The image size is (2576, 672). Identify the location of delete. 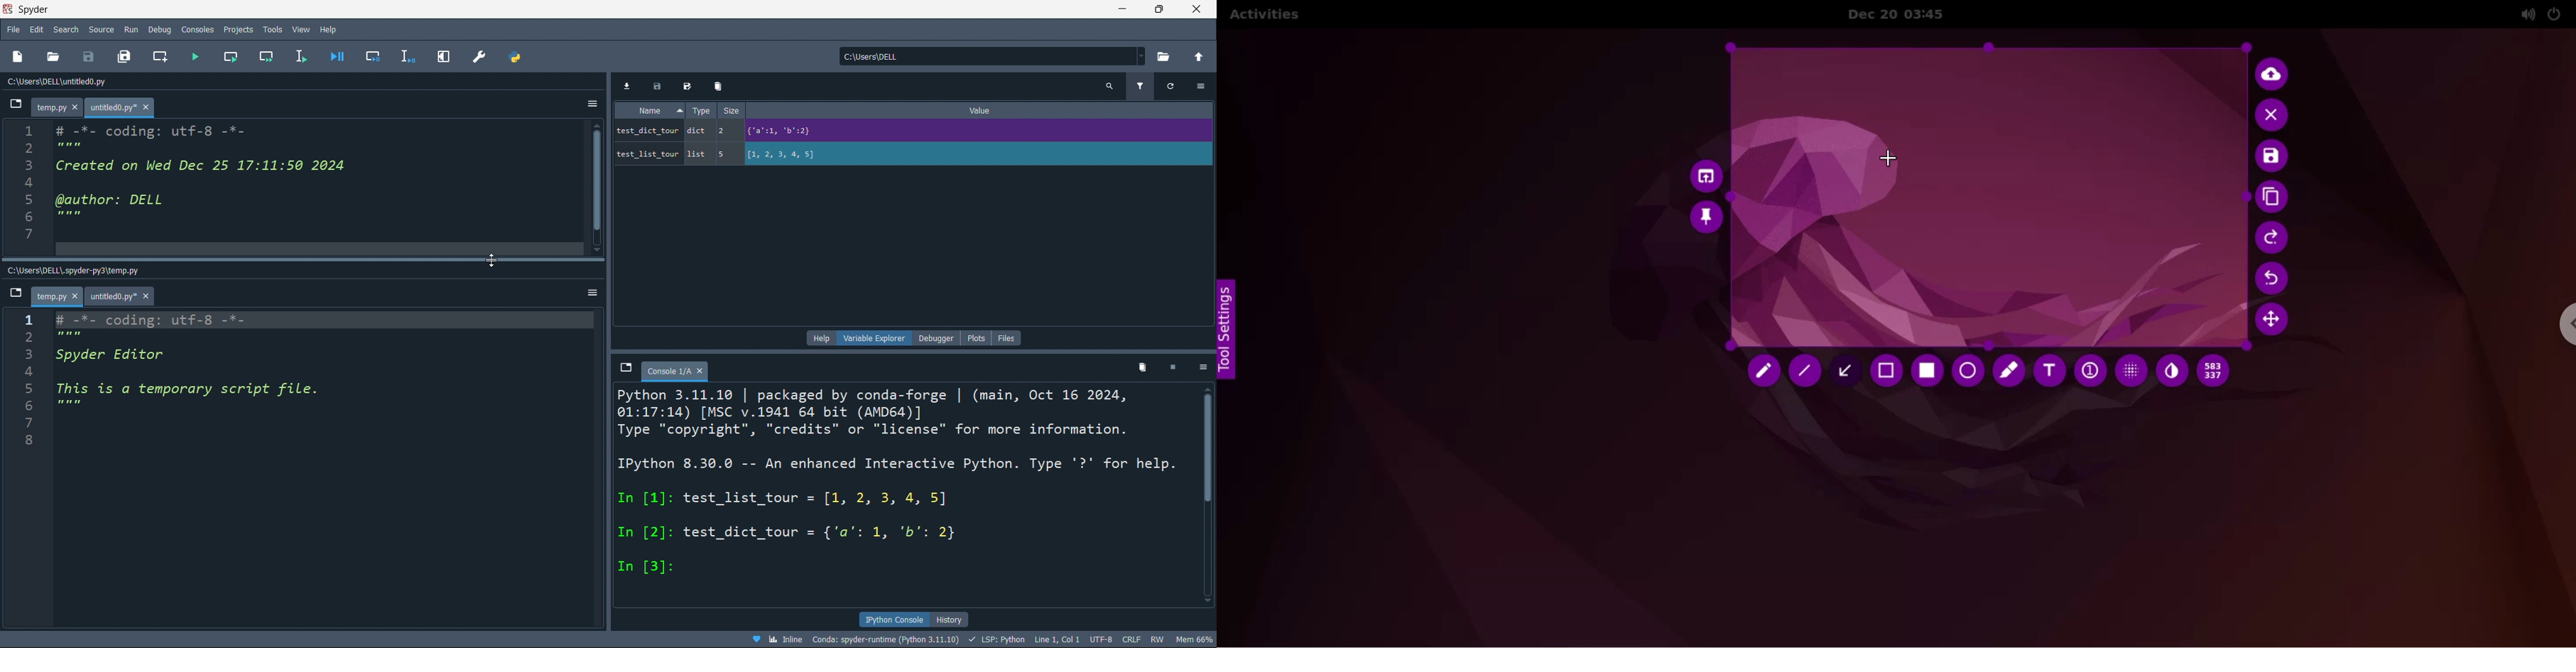
(1140, 368).